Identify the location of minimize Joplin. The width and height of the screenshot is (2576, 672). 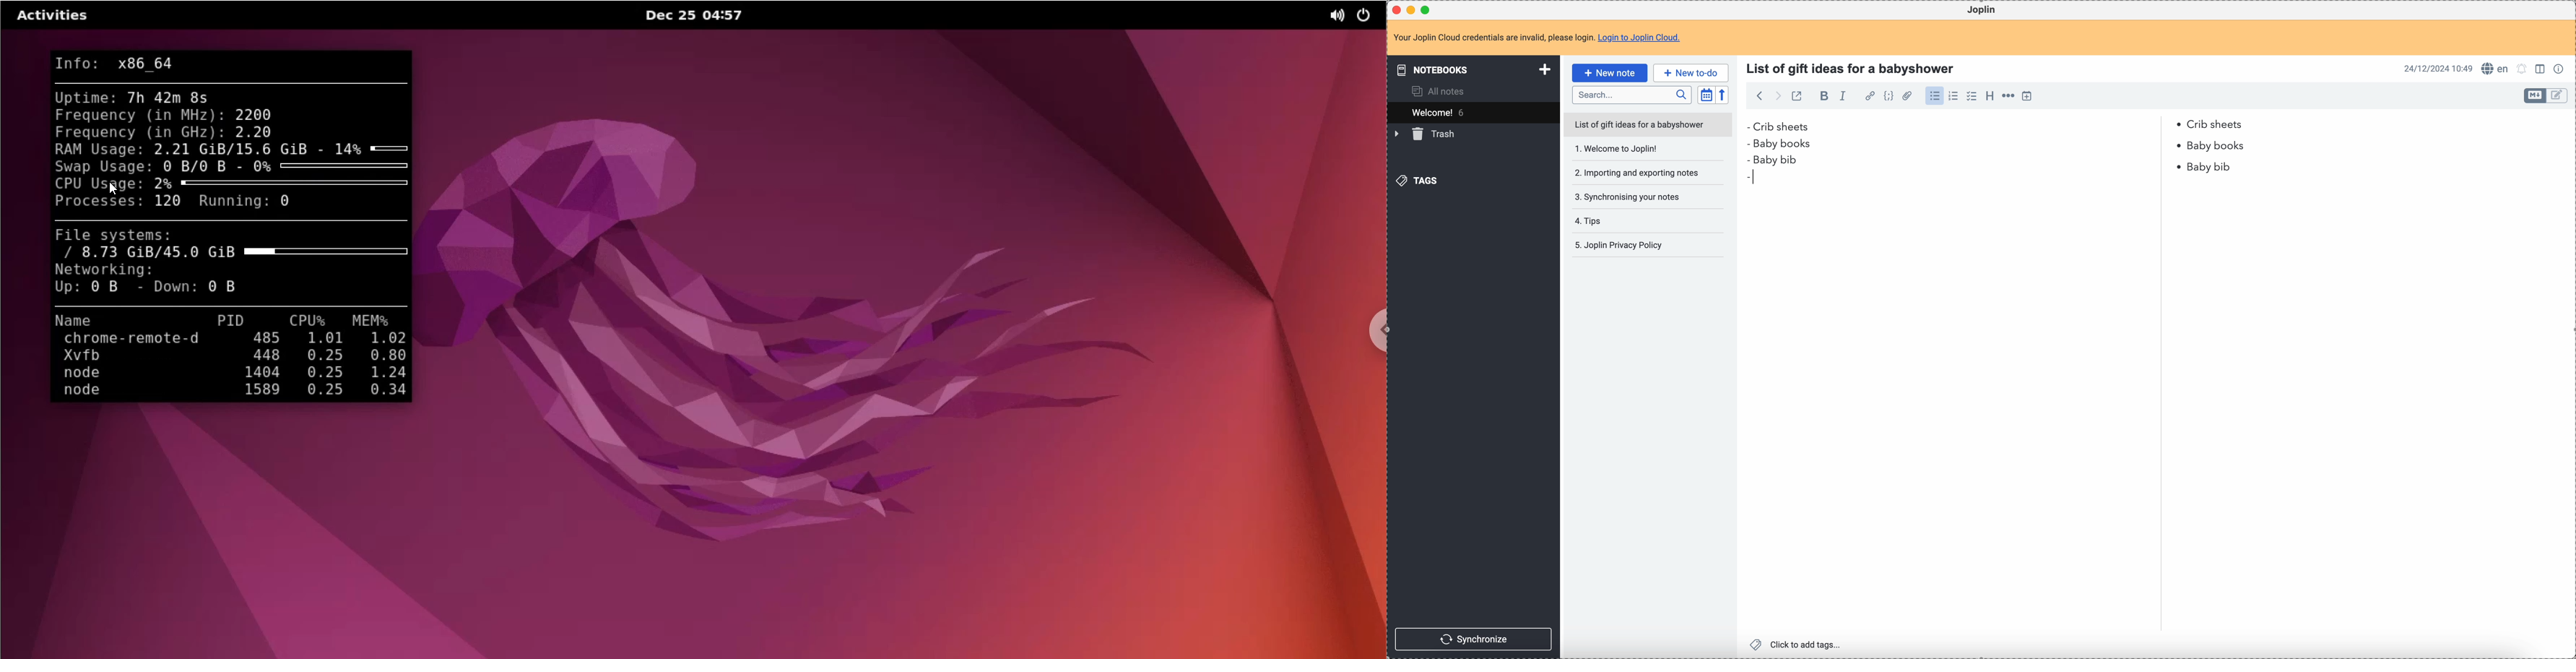
(1413, 10).